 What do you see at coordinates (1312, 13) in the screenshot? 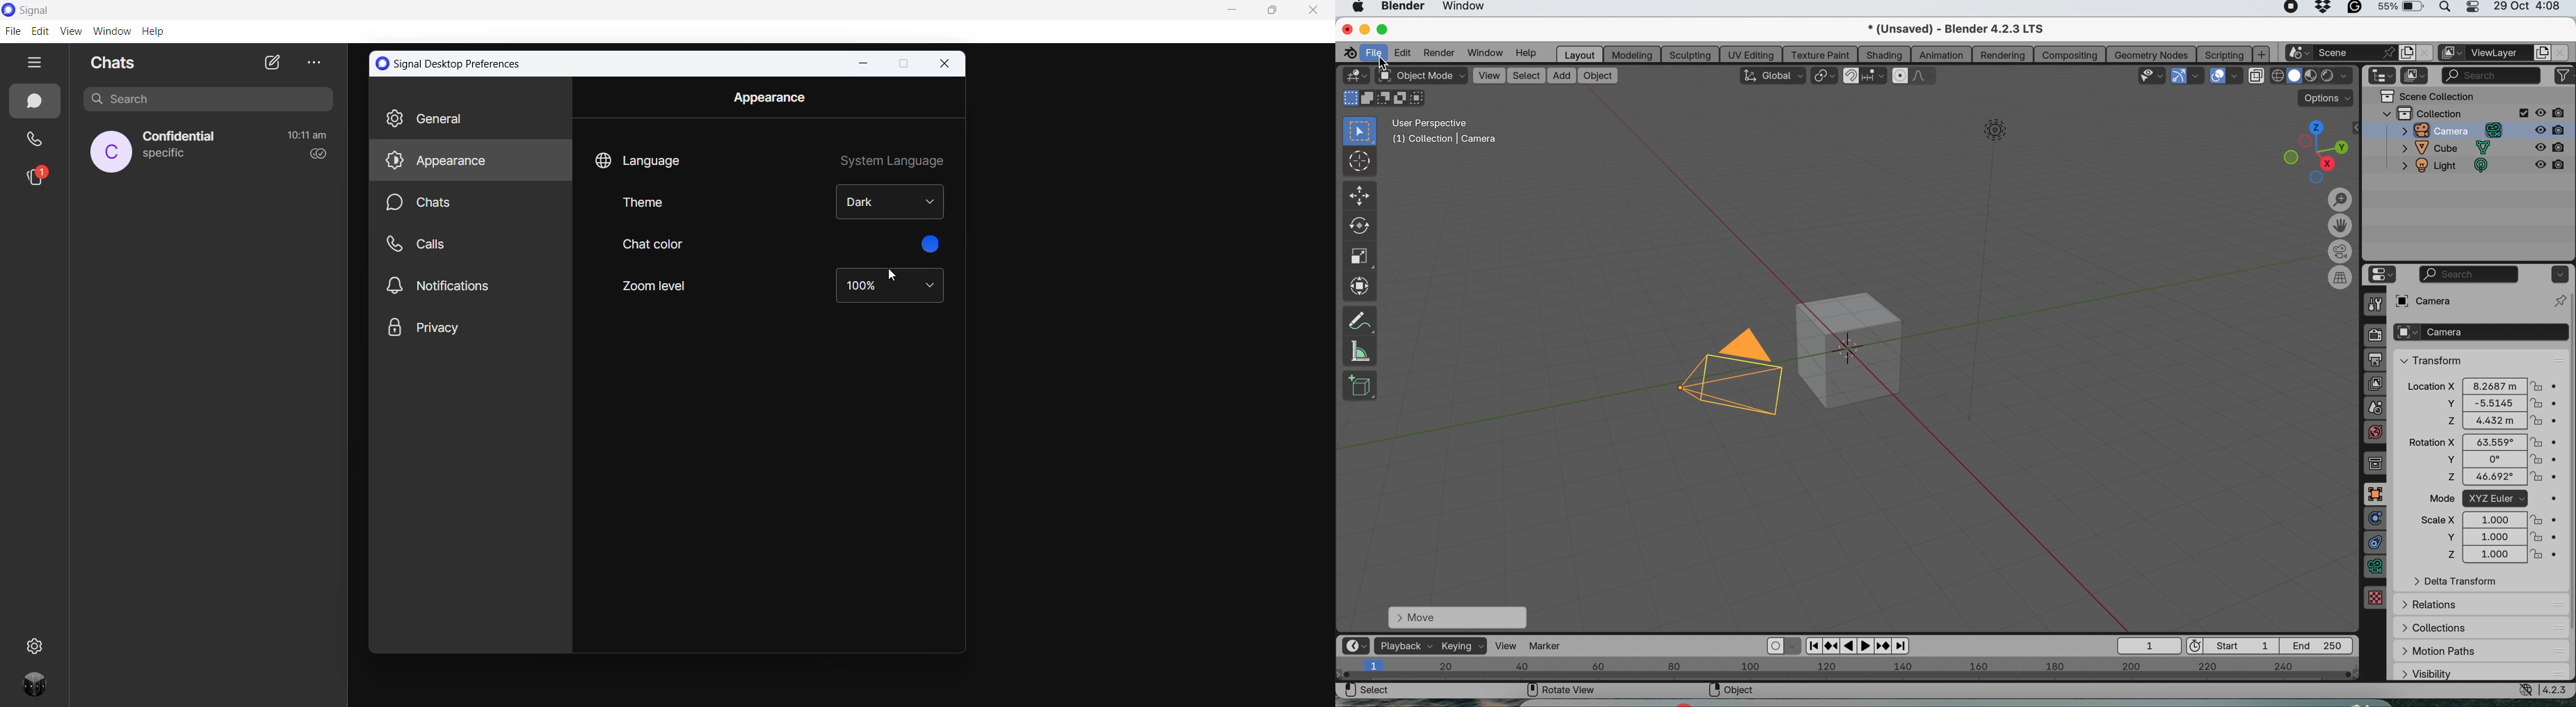
I see `close` at bounding box center [1312, 13].